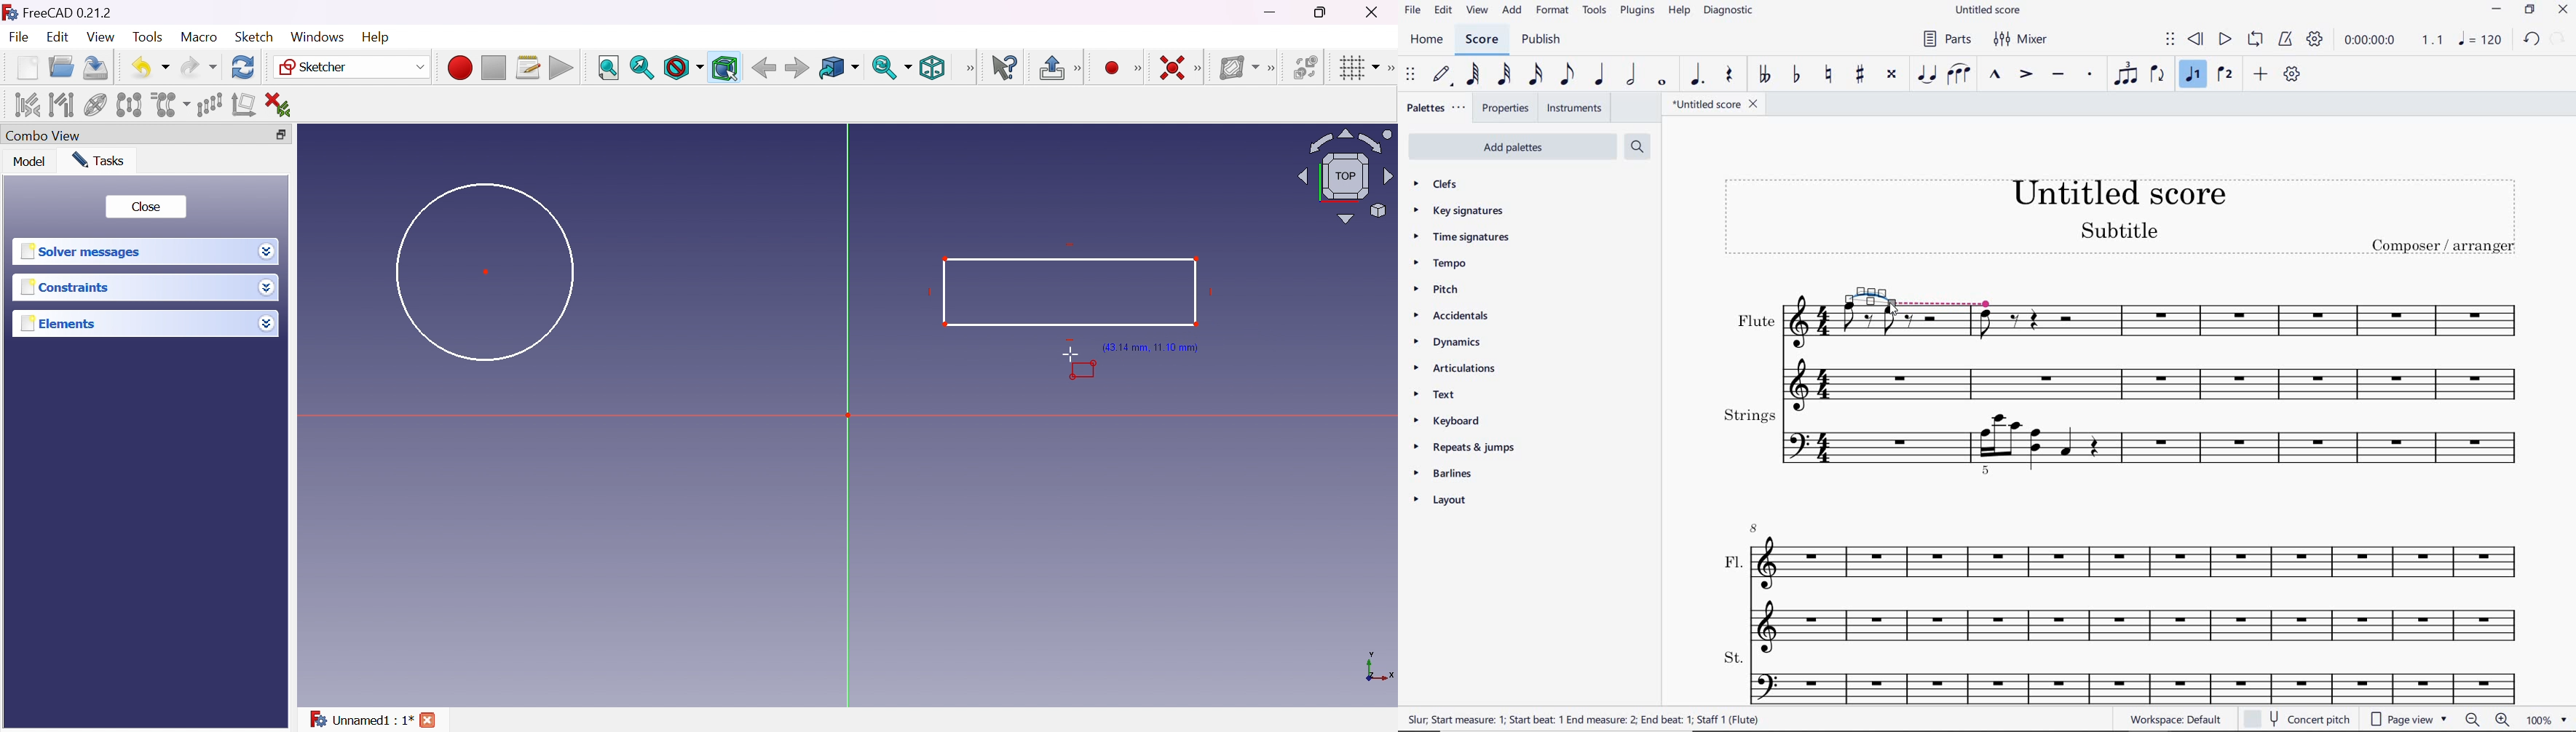 The height and width of the screenshot is (756, 2576). I want to click on Switch virtual space, so click(1308, 67).